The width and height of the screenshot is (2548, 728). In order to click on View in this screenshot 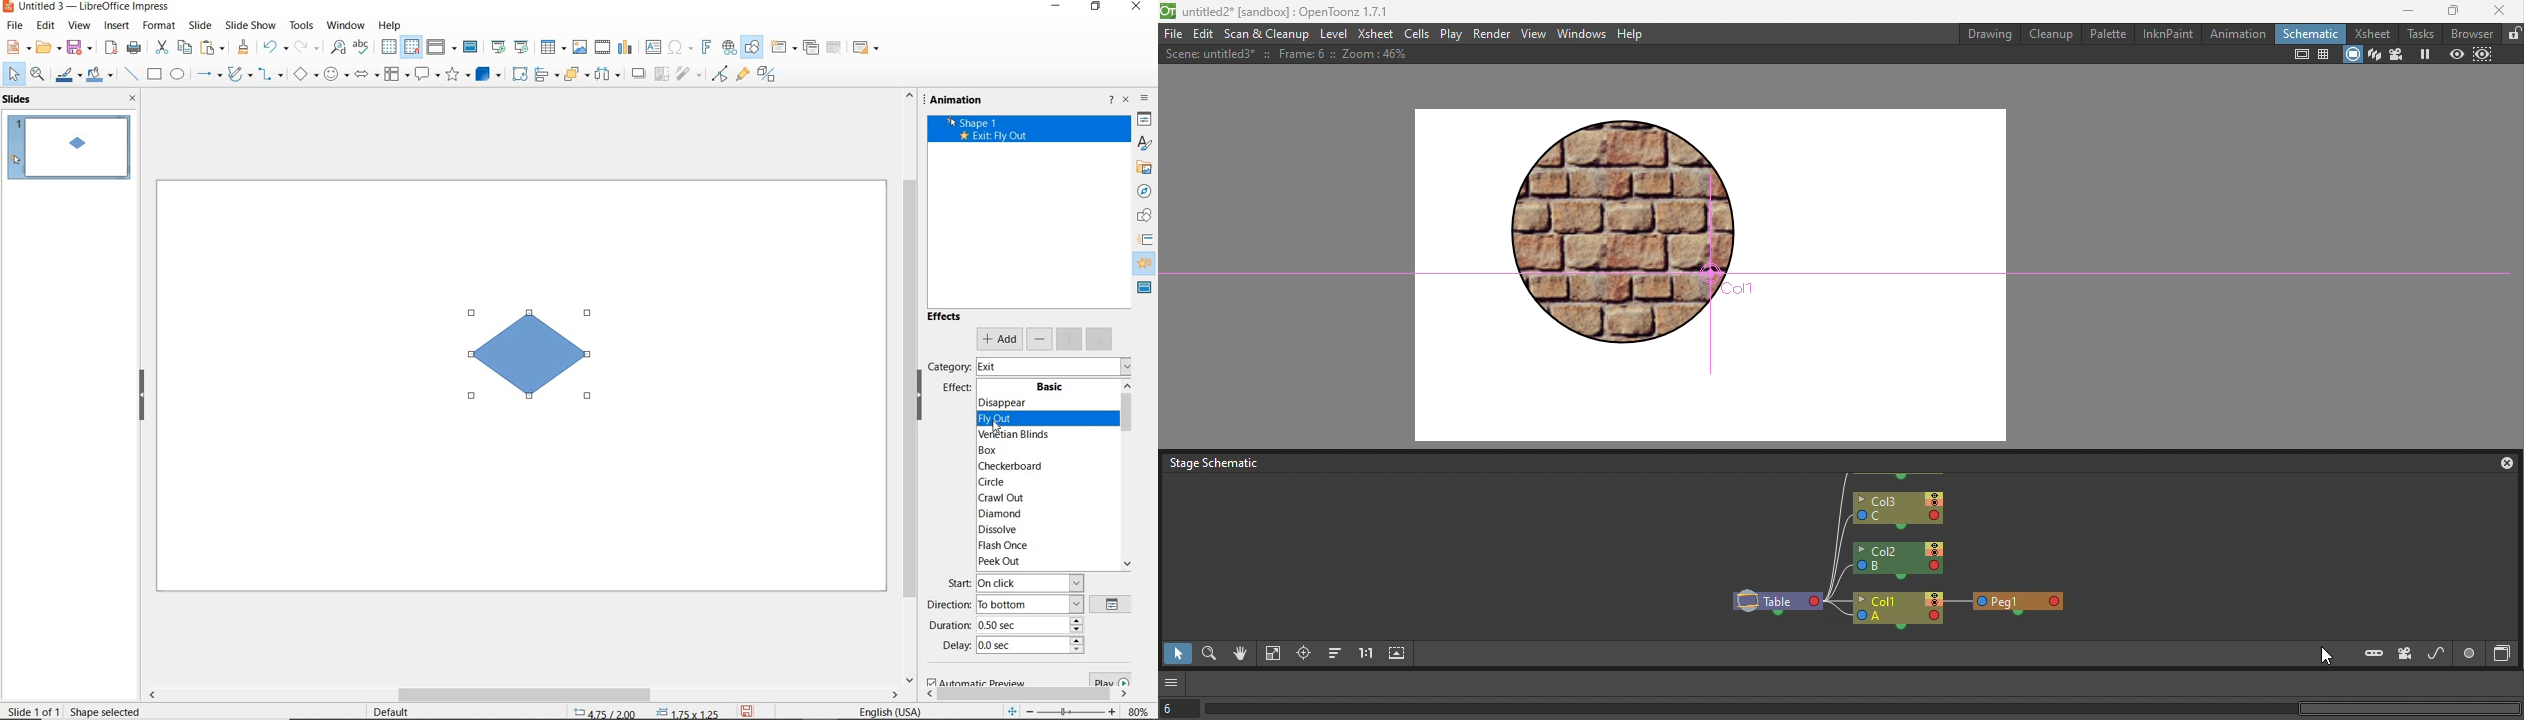, I will do `click(1534, 34)`.